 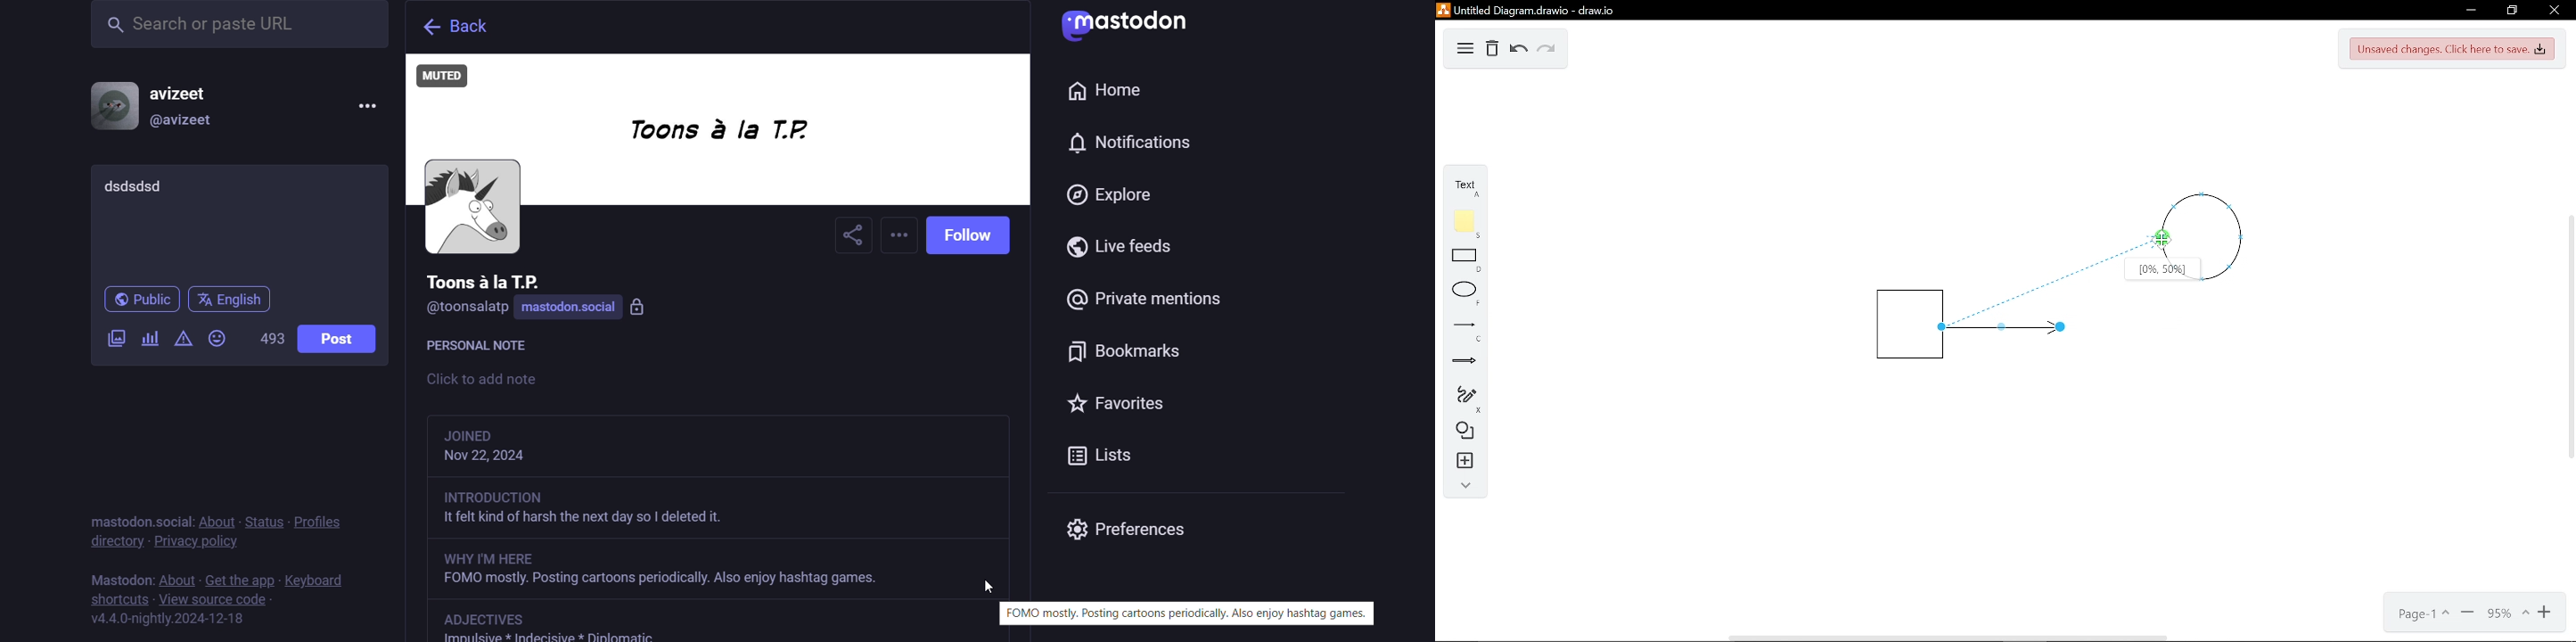 I want to click on cover picture, so click(x=718, y=133).